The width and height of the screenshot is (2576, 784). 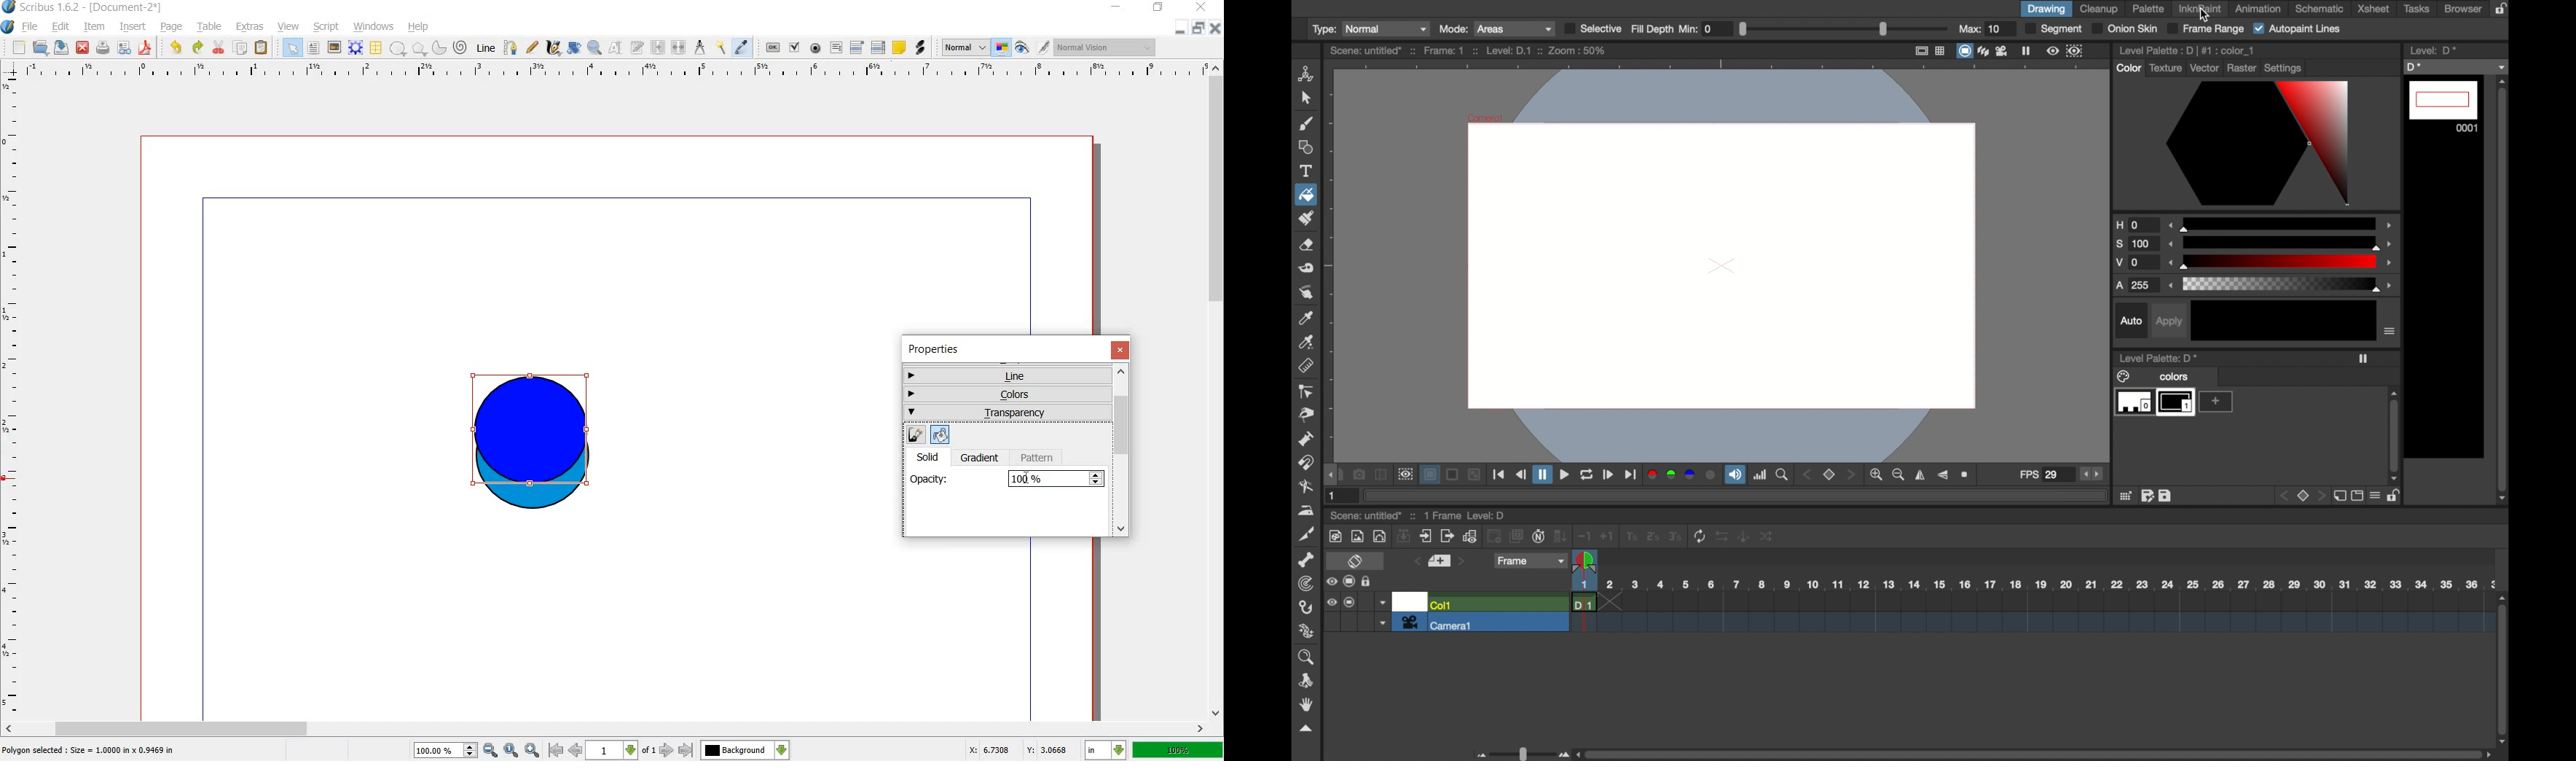 I want to click on pdf text fied, so click(x=836, y=47).